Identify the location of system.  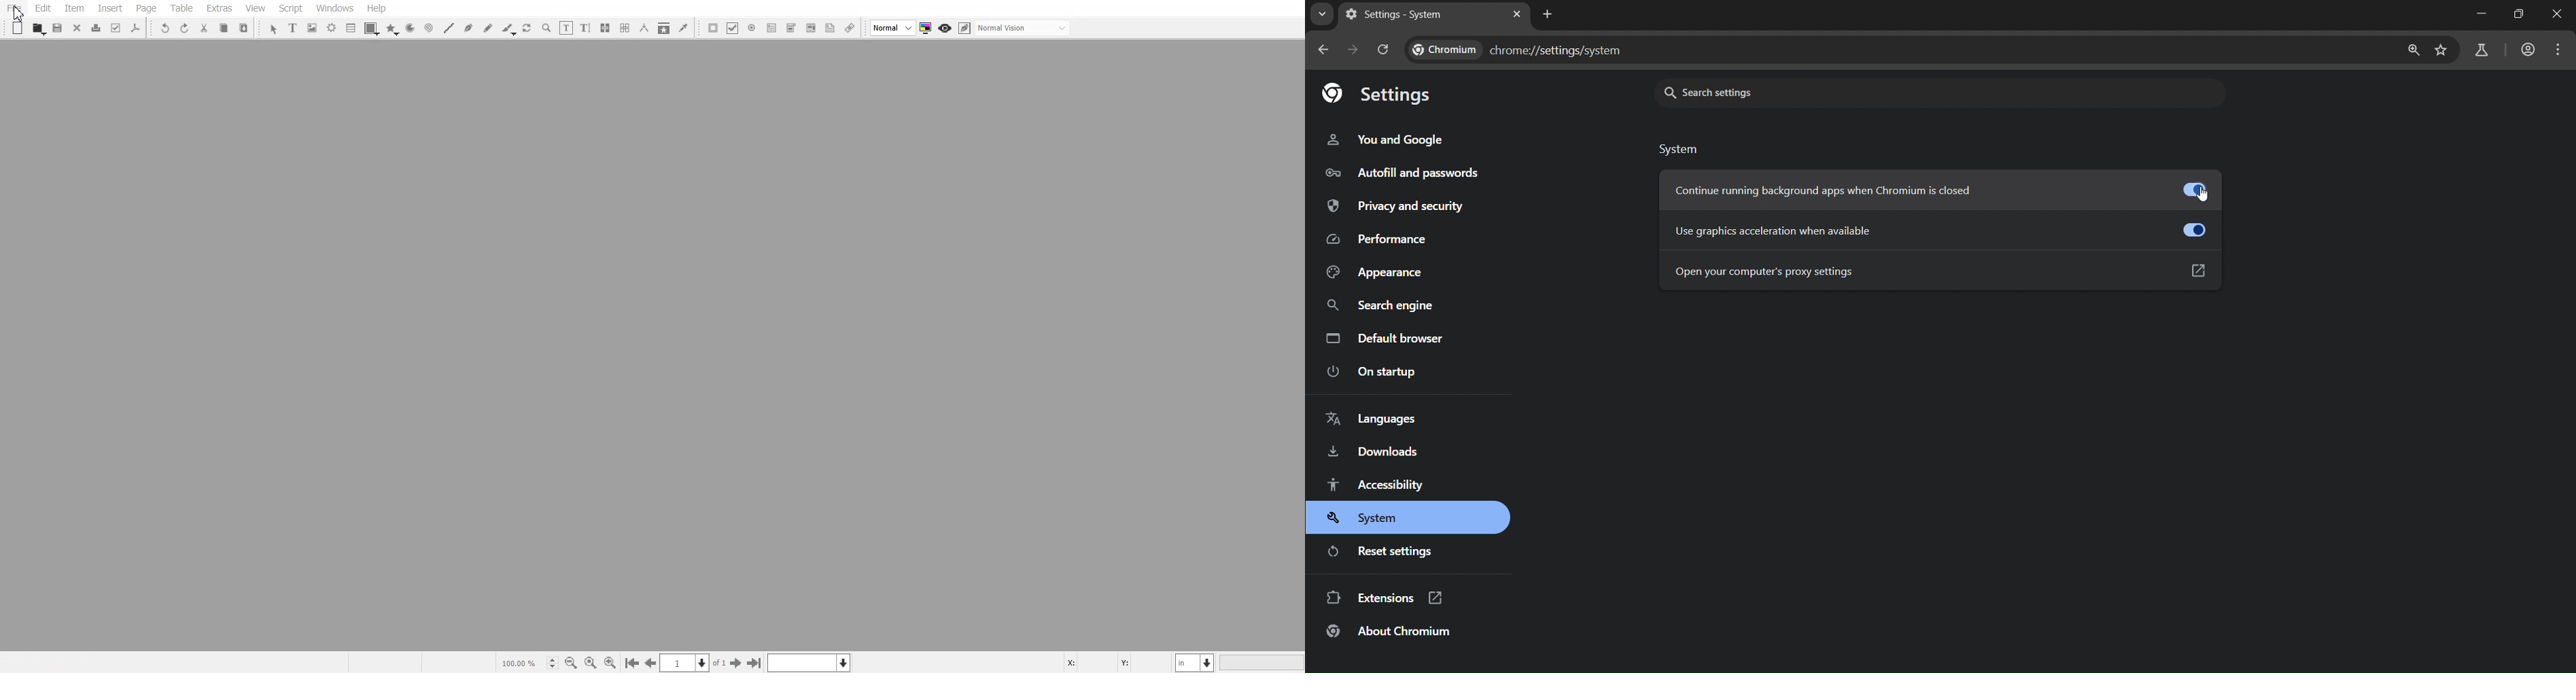
(1682, 150).